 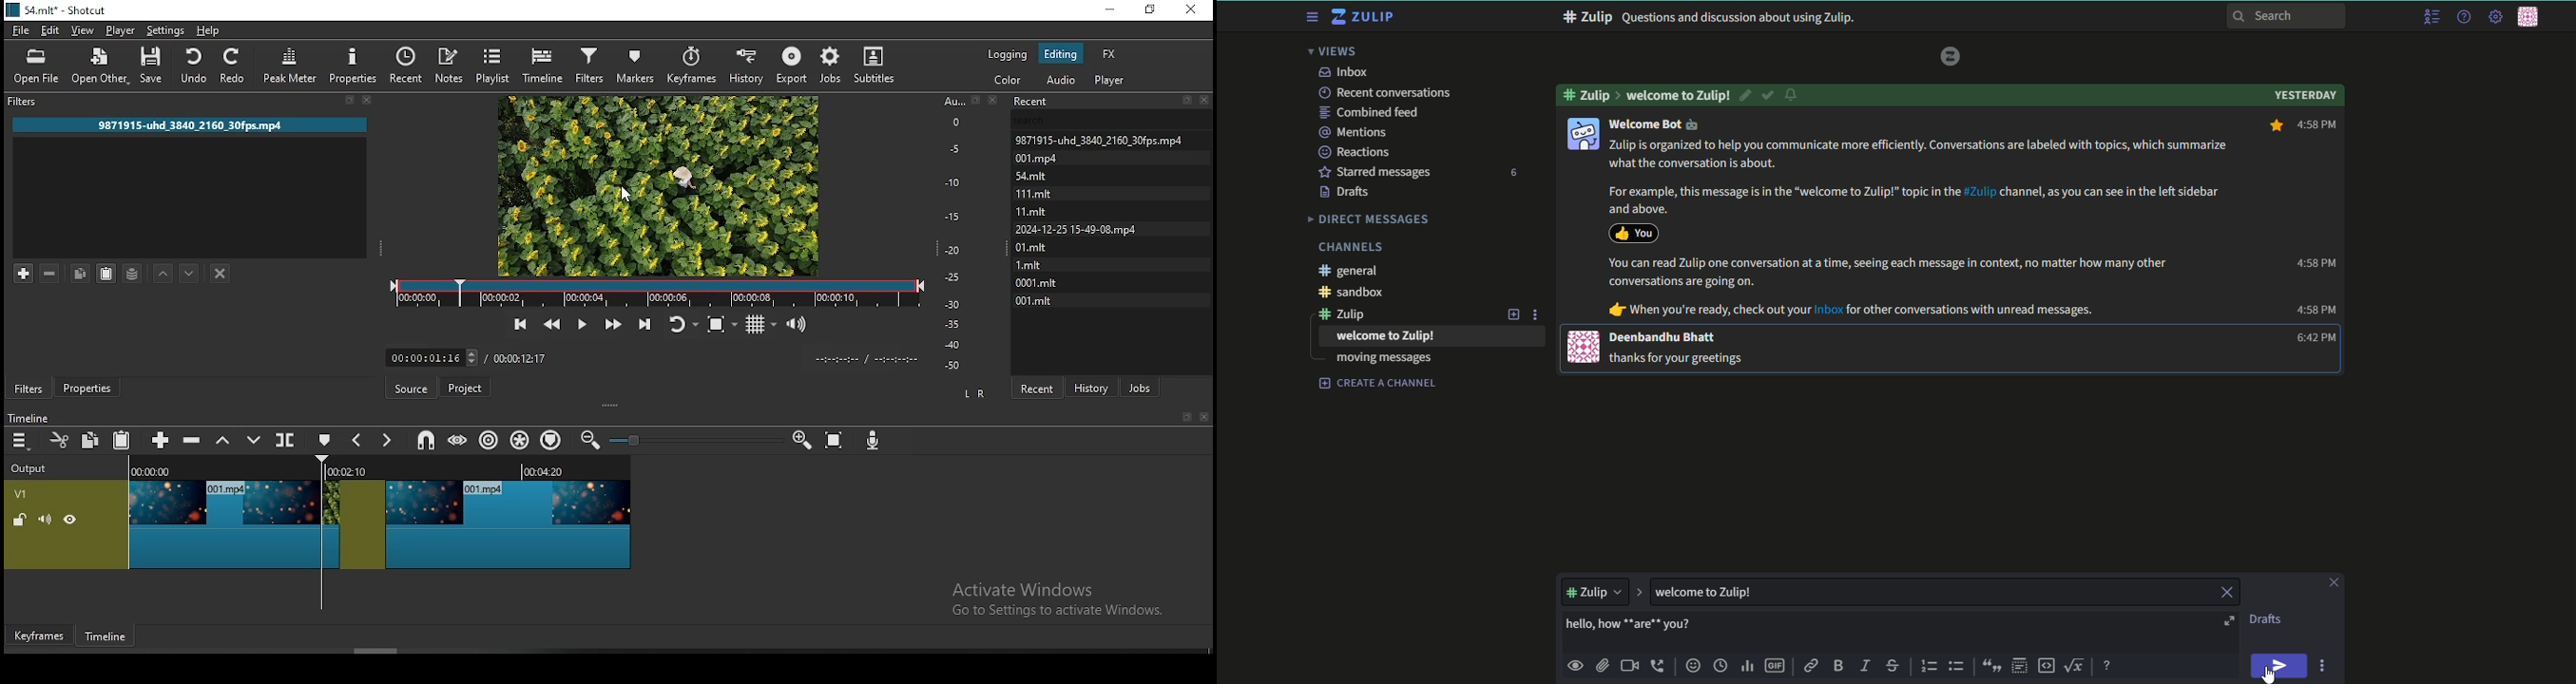 What do you see at coordinates (1108, 56) in the screenshot?
I see `fx` at bounding box center [1108, 56].